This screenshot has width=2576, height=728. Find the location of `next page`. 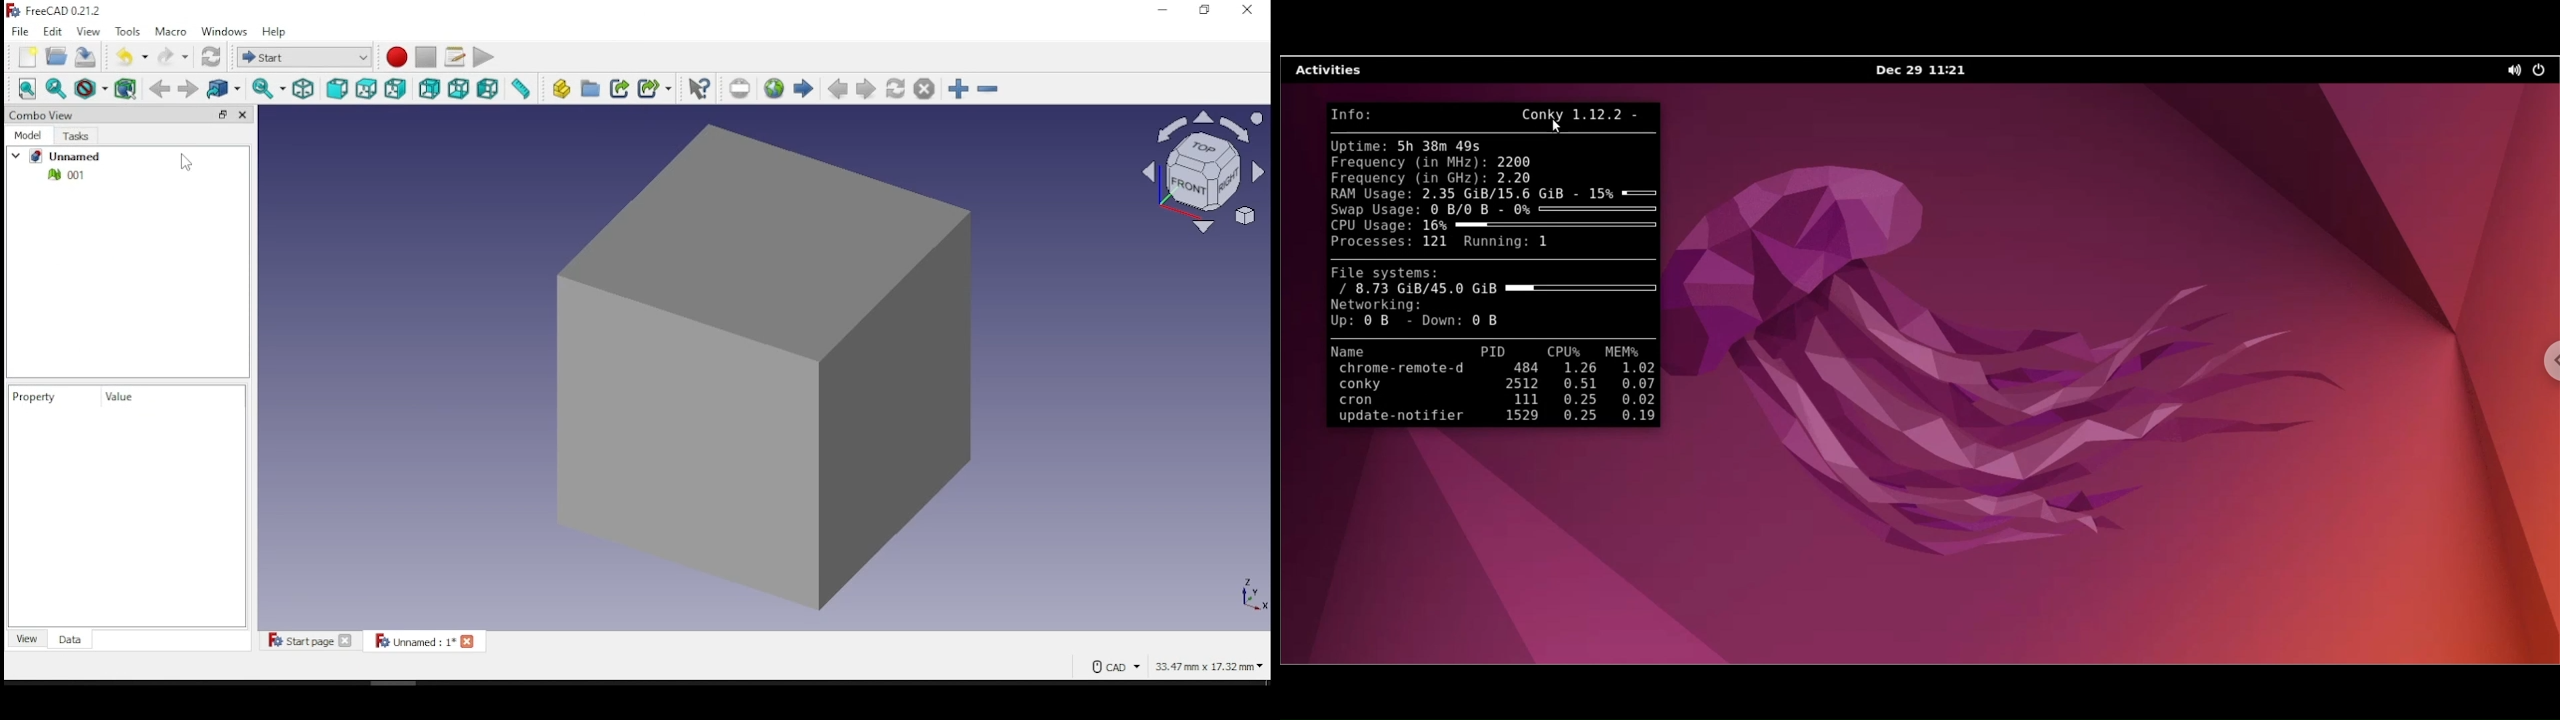

next page is located at coordinates (866, 88).